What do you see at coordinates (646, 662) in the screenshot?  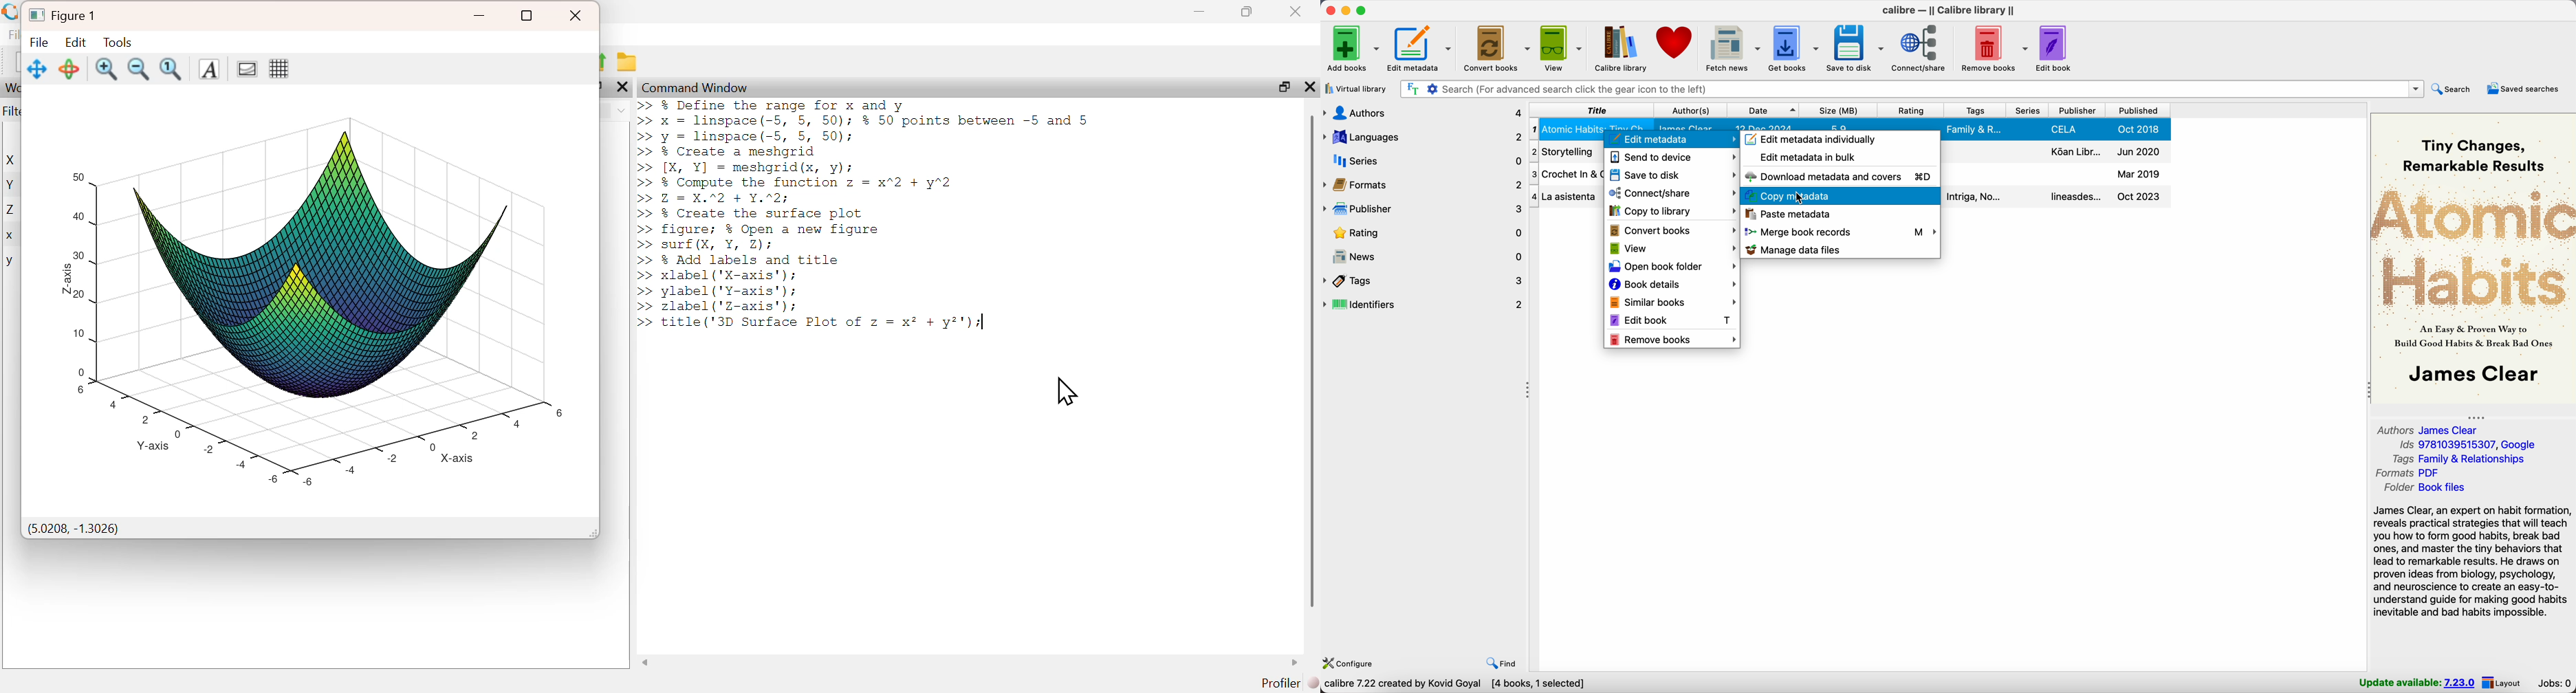 I see `scroll left` at bounding box center [646, 662].